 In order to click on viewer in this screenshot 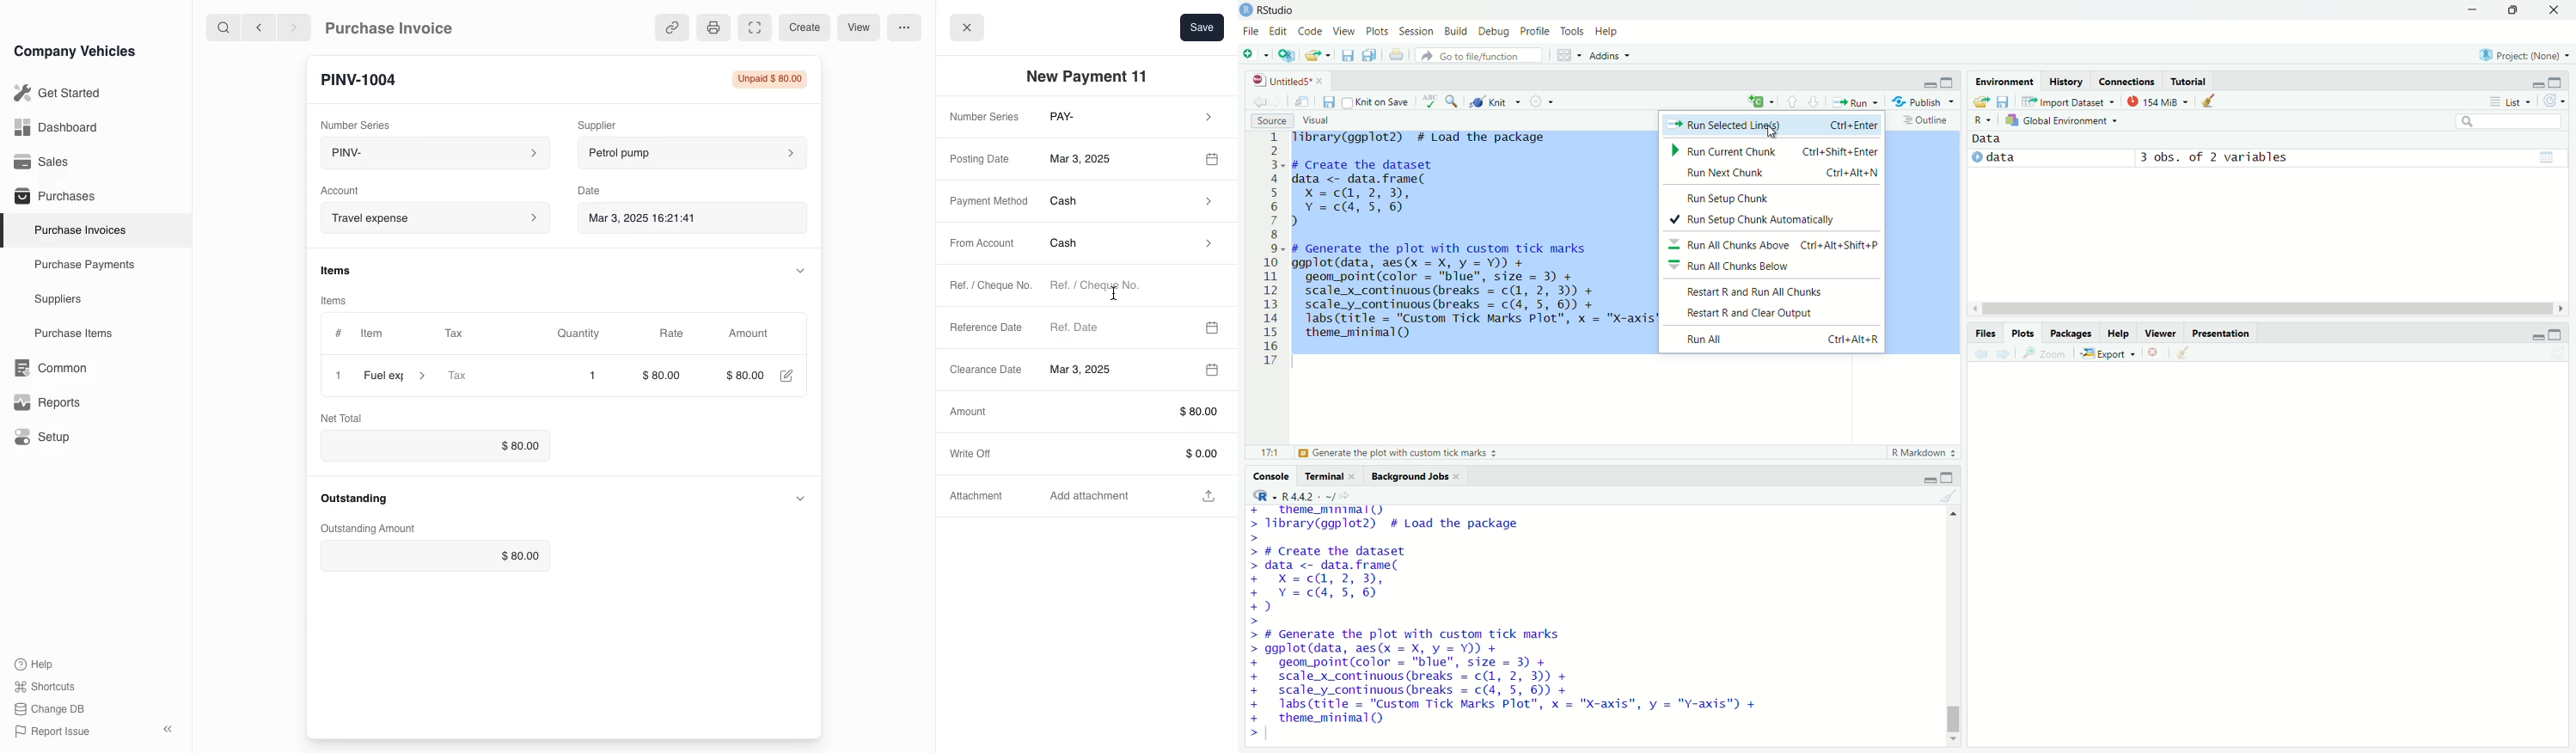, I will do `click(2161, 332)`.